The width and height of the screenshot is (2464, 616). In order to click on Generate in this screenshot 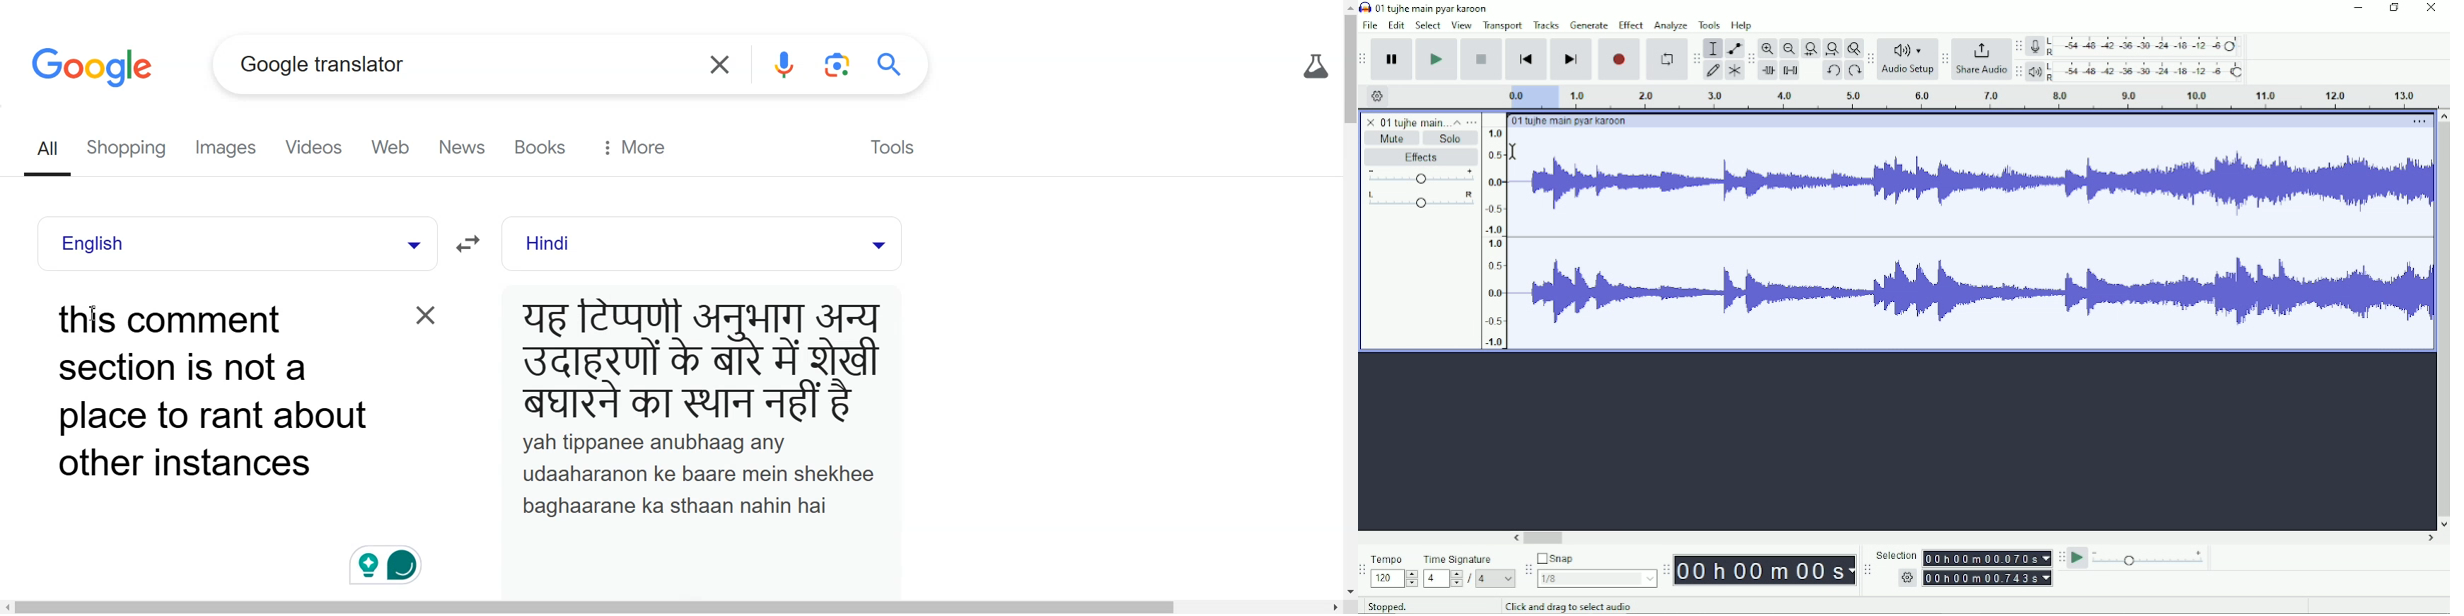, I will do `click(1589, 25)`.